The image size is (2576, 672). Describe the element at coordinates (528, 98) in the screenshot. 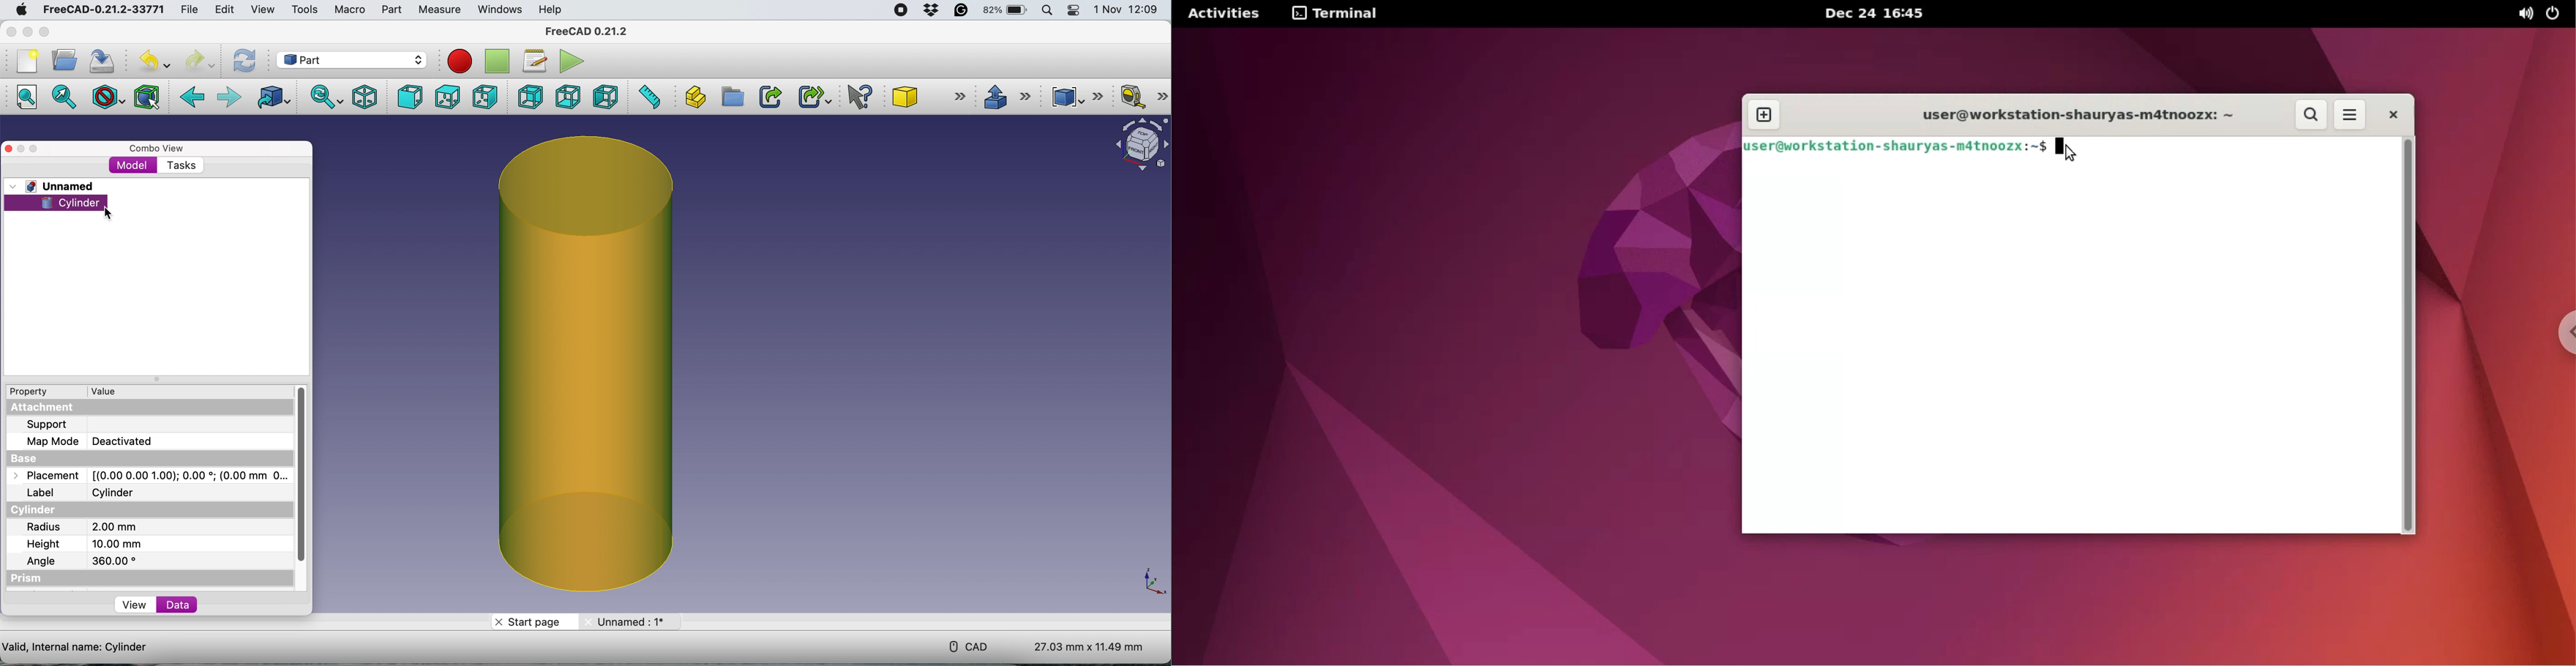

I see `rear` at that location.